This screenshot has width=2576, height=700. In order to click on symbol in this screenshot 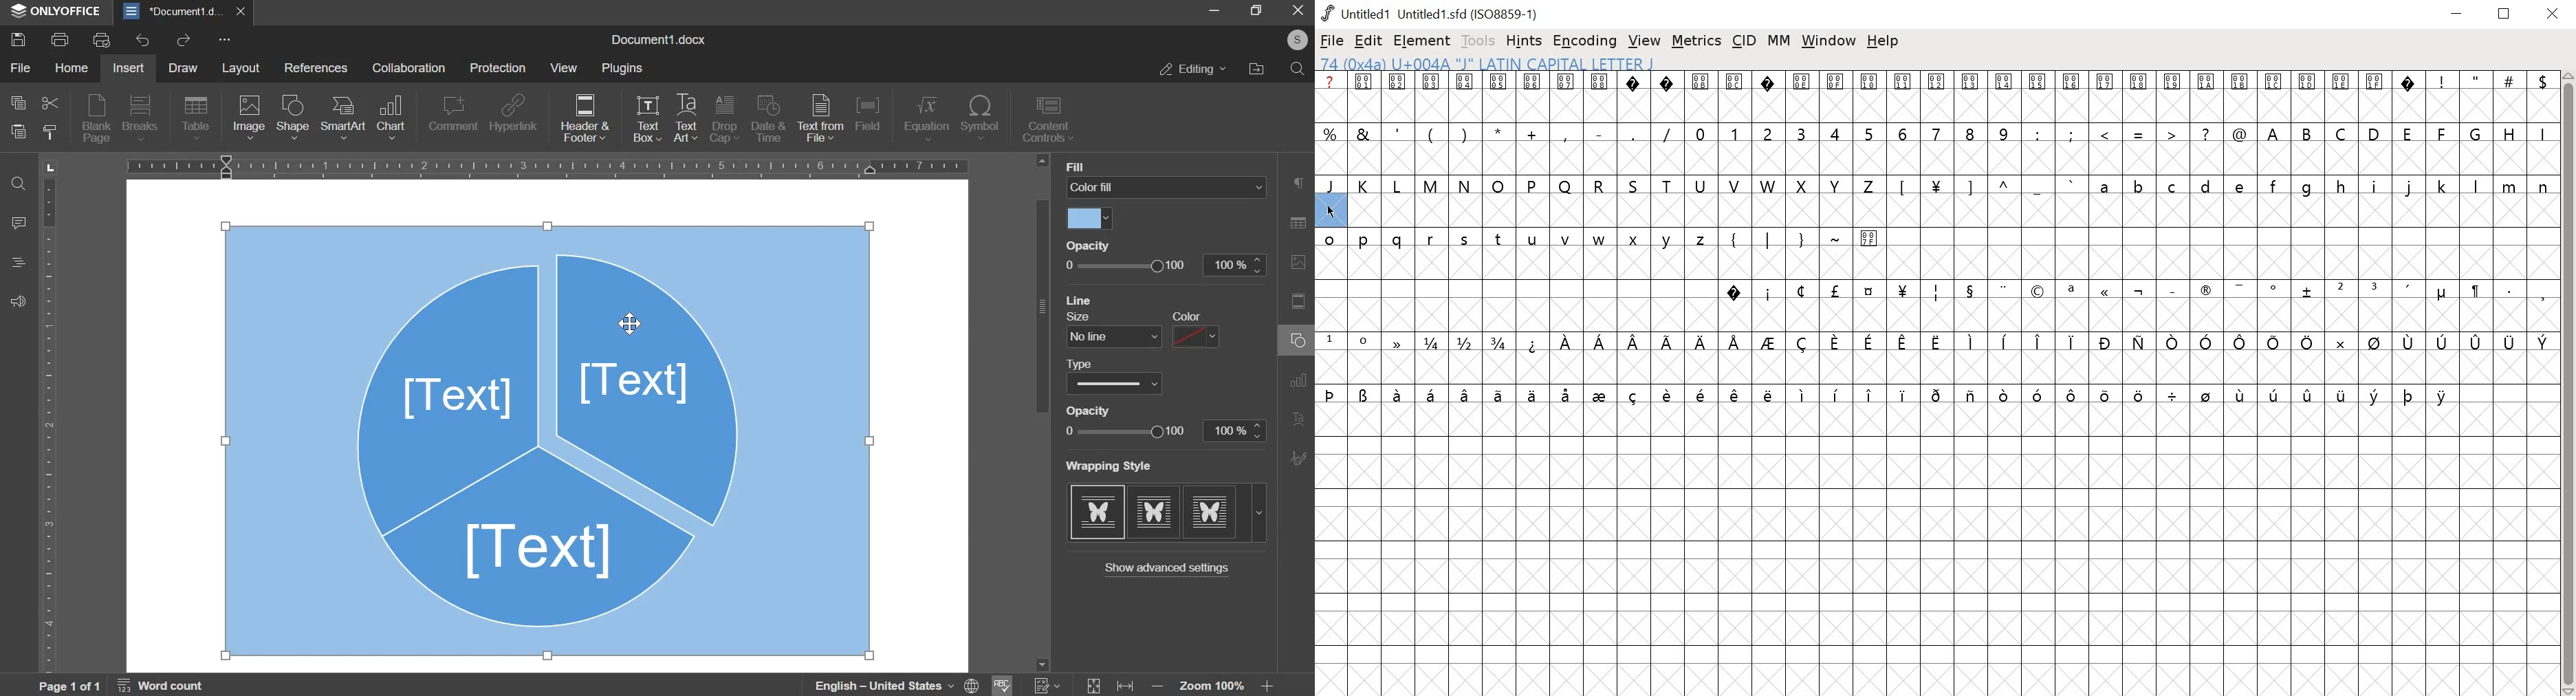, I will do `click(1395, 341)`.